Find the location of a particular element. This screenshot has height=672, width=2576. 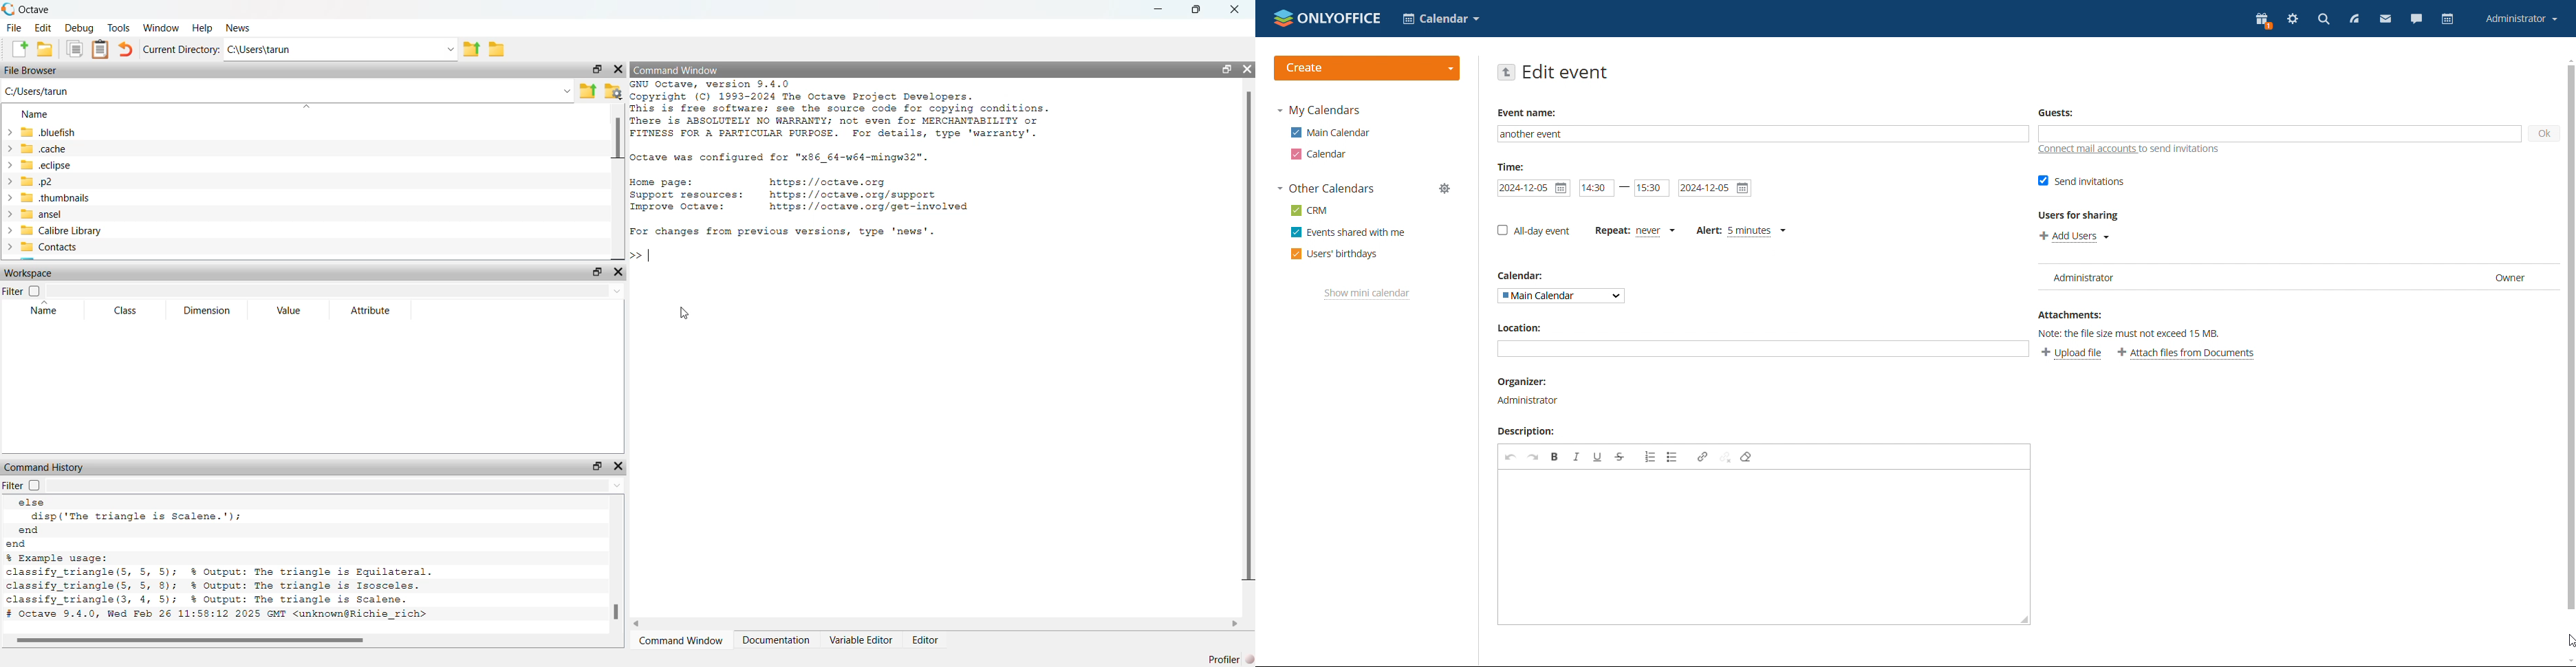

scrollbar is located at coordinates (618, 138).